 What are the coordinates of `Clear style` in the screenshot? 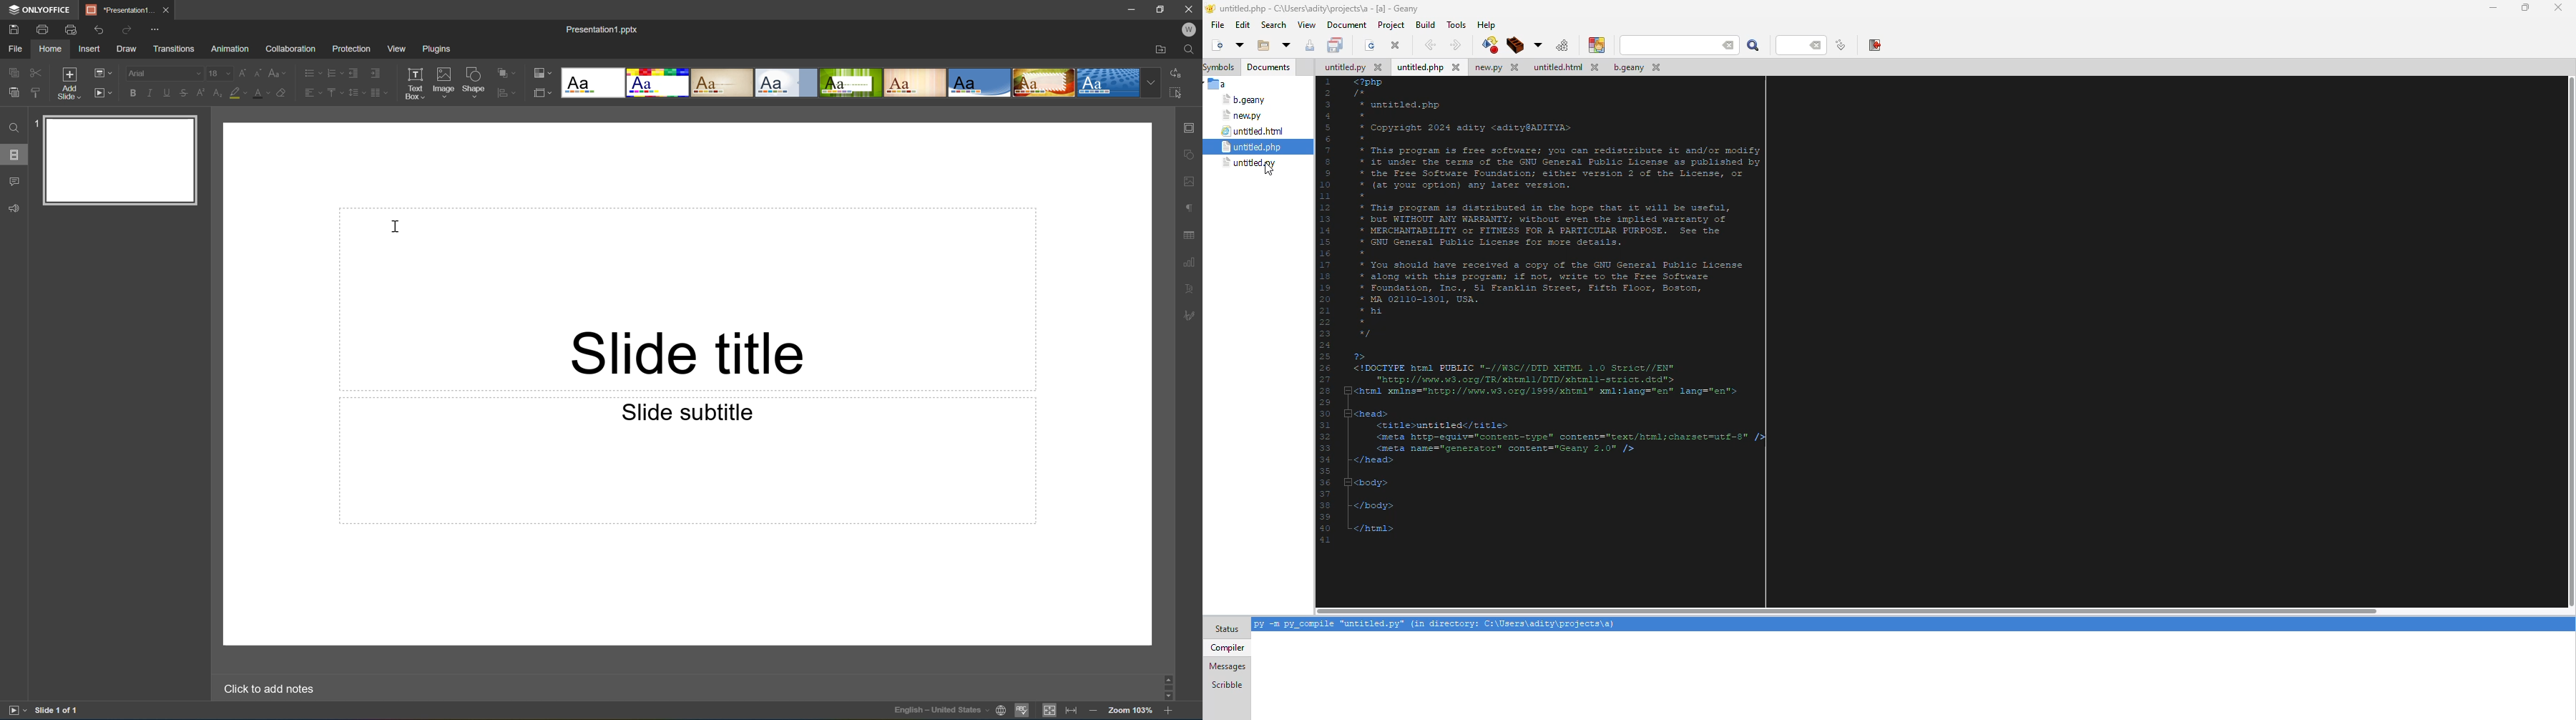 It's located at (283, 92).